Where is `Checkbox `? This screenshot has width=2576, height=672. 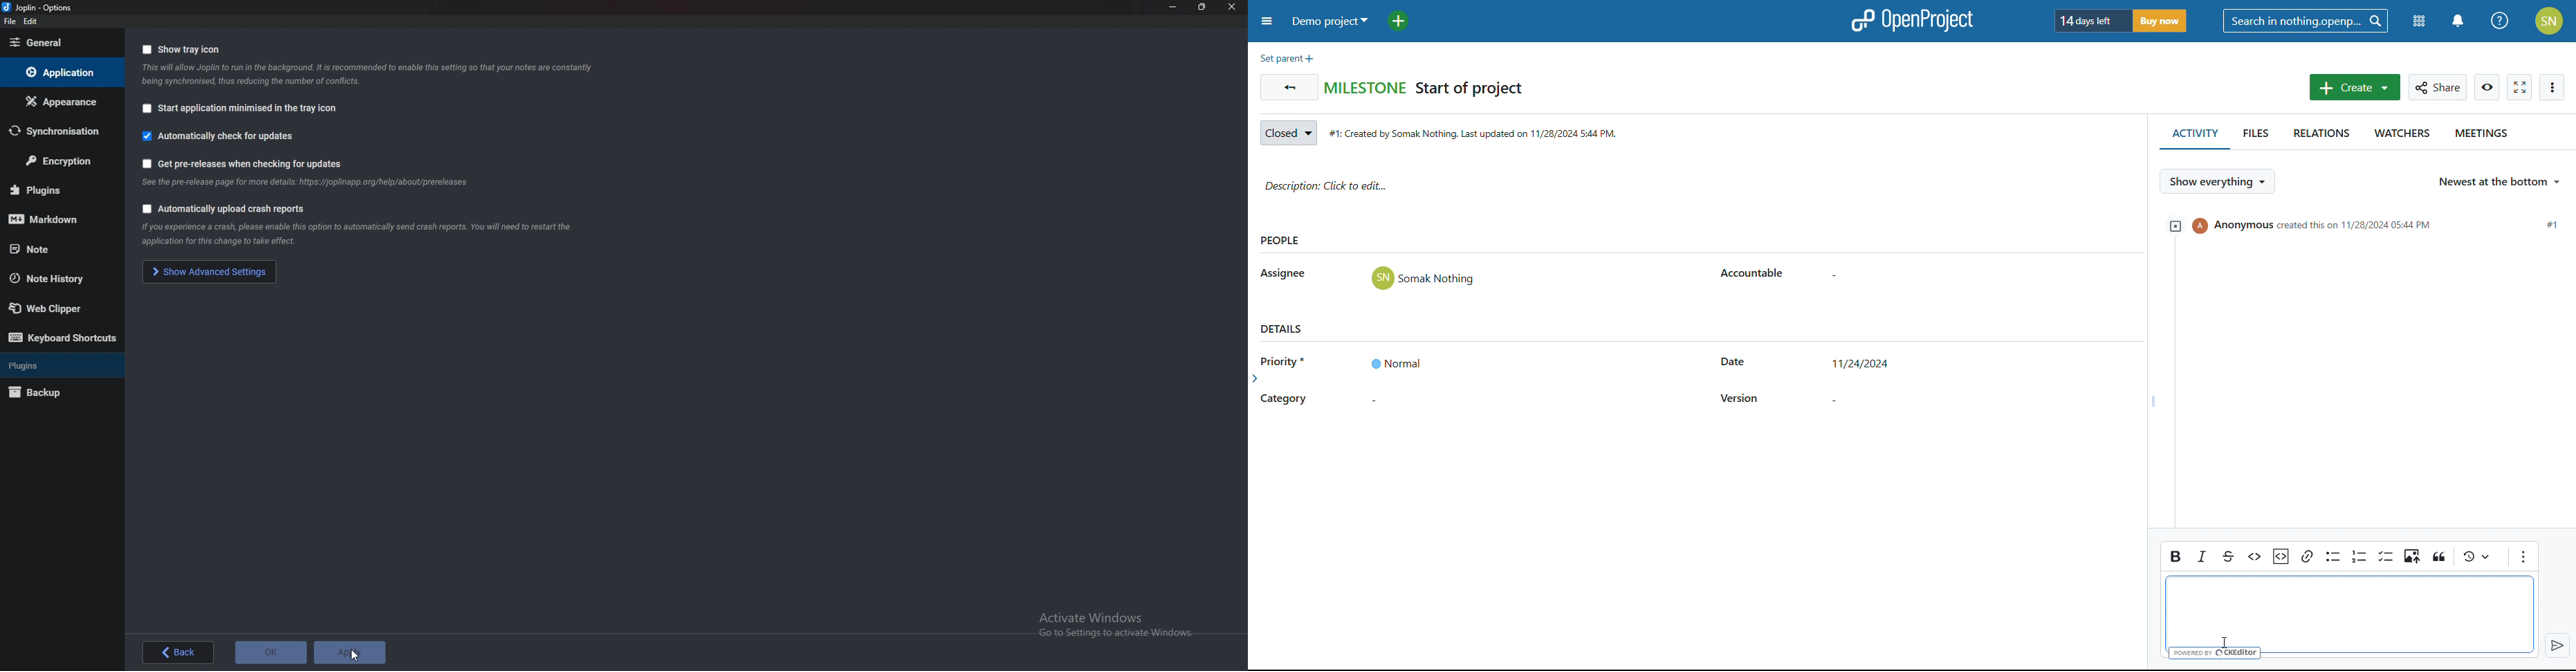
Checkbox  is located at coordinates (144, 136).